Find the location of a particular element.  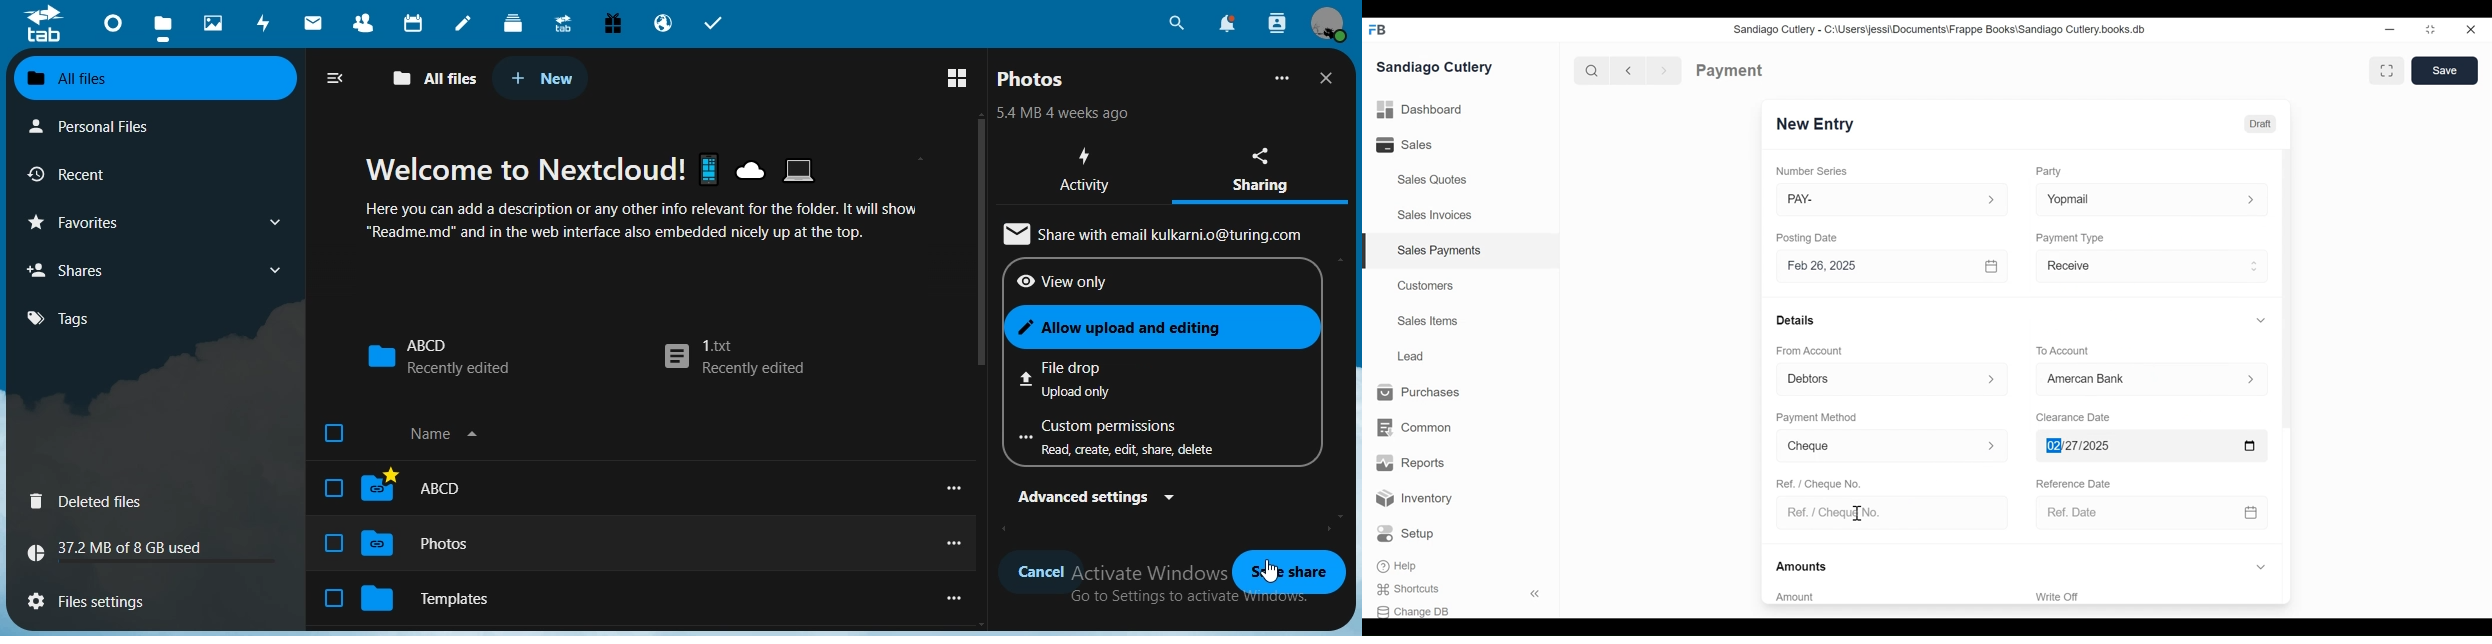

shares is located at coordinates (94, 269).